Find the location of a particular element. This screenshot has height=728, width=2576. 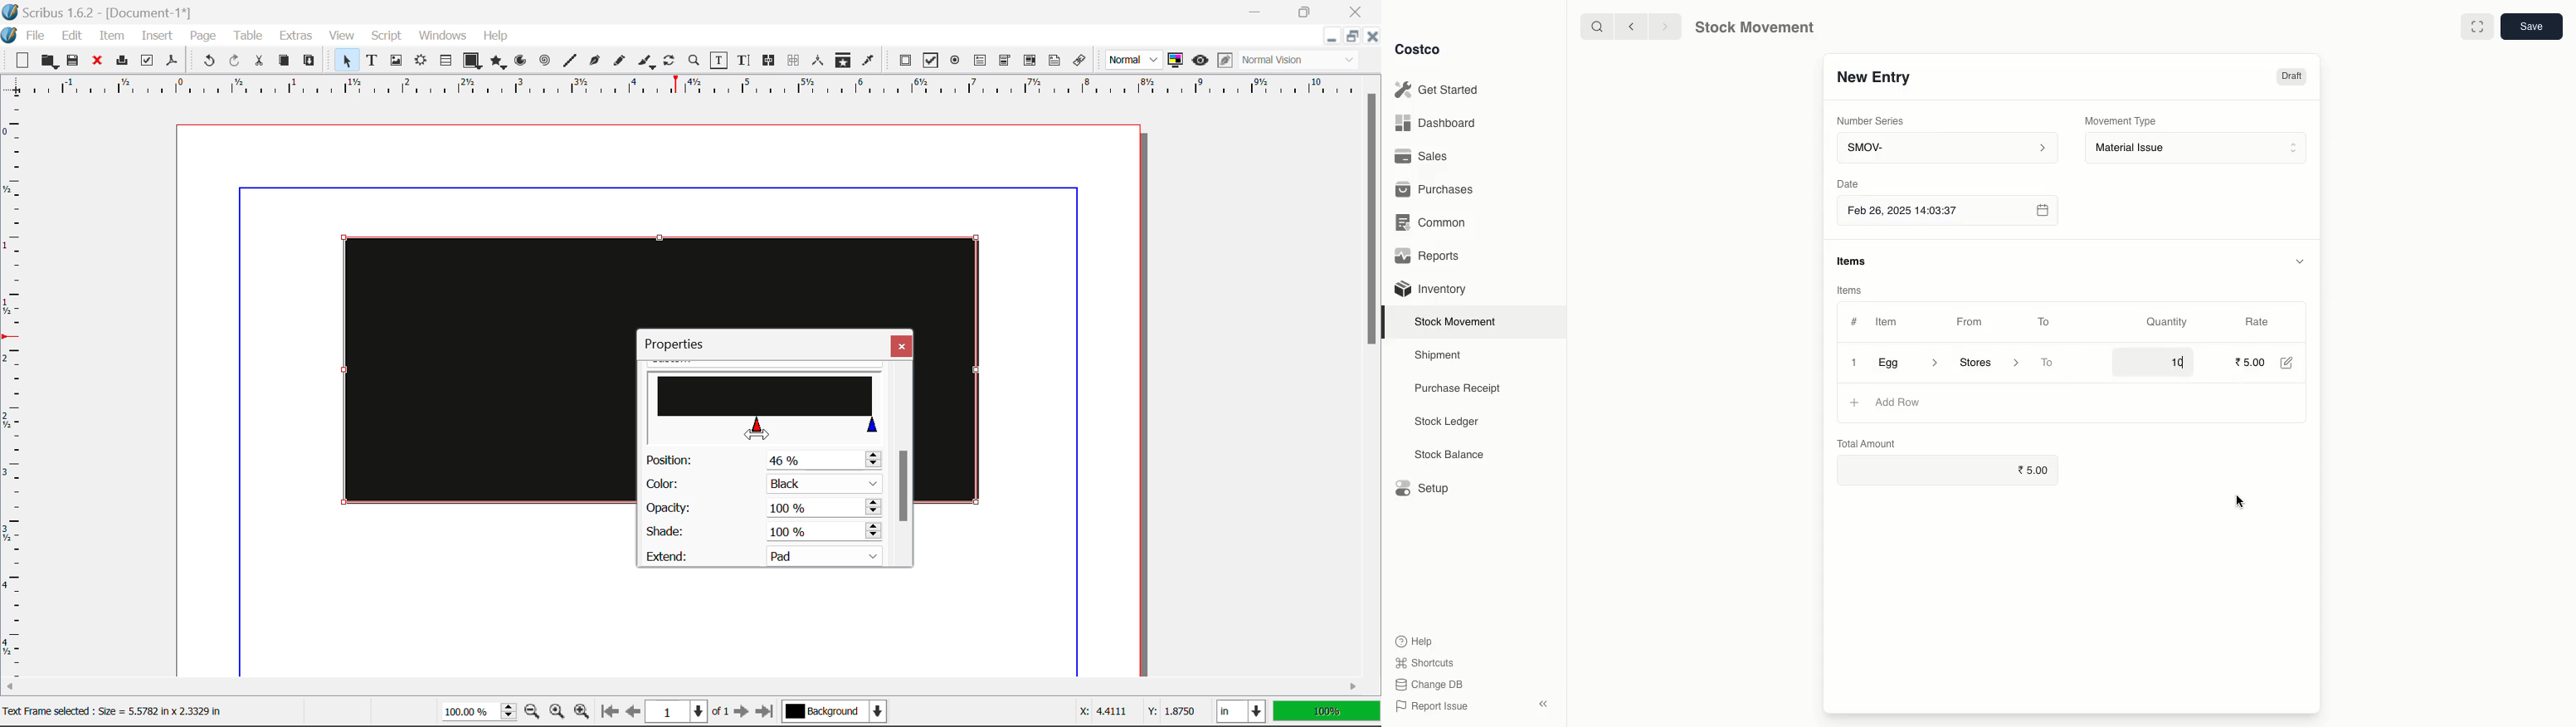

Minimize is located at coordinates (1351, 36).